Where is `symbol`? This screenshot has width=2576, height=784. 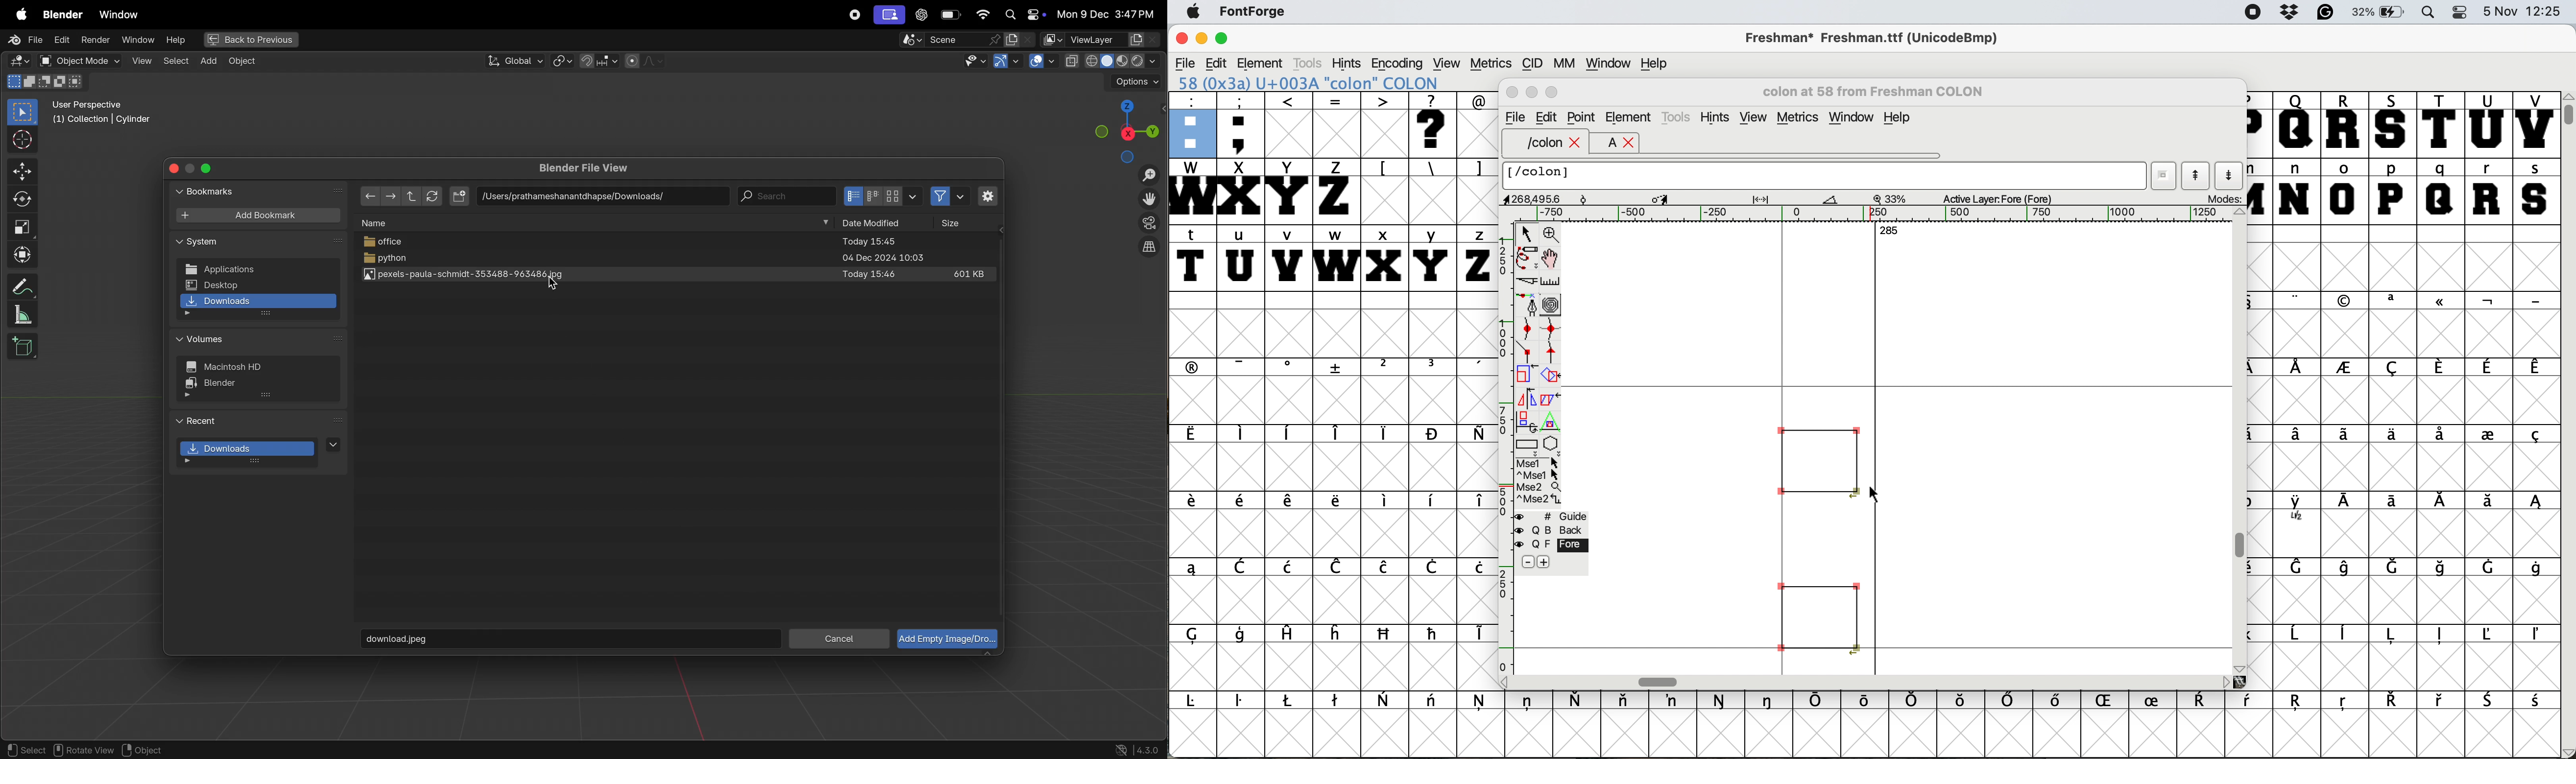
symbol is located at coordinates (1433, 703).